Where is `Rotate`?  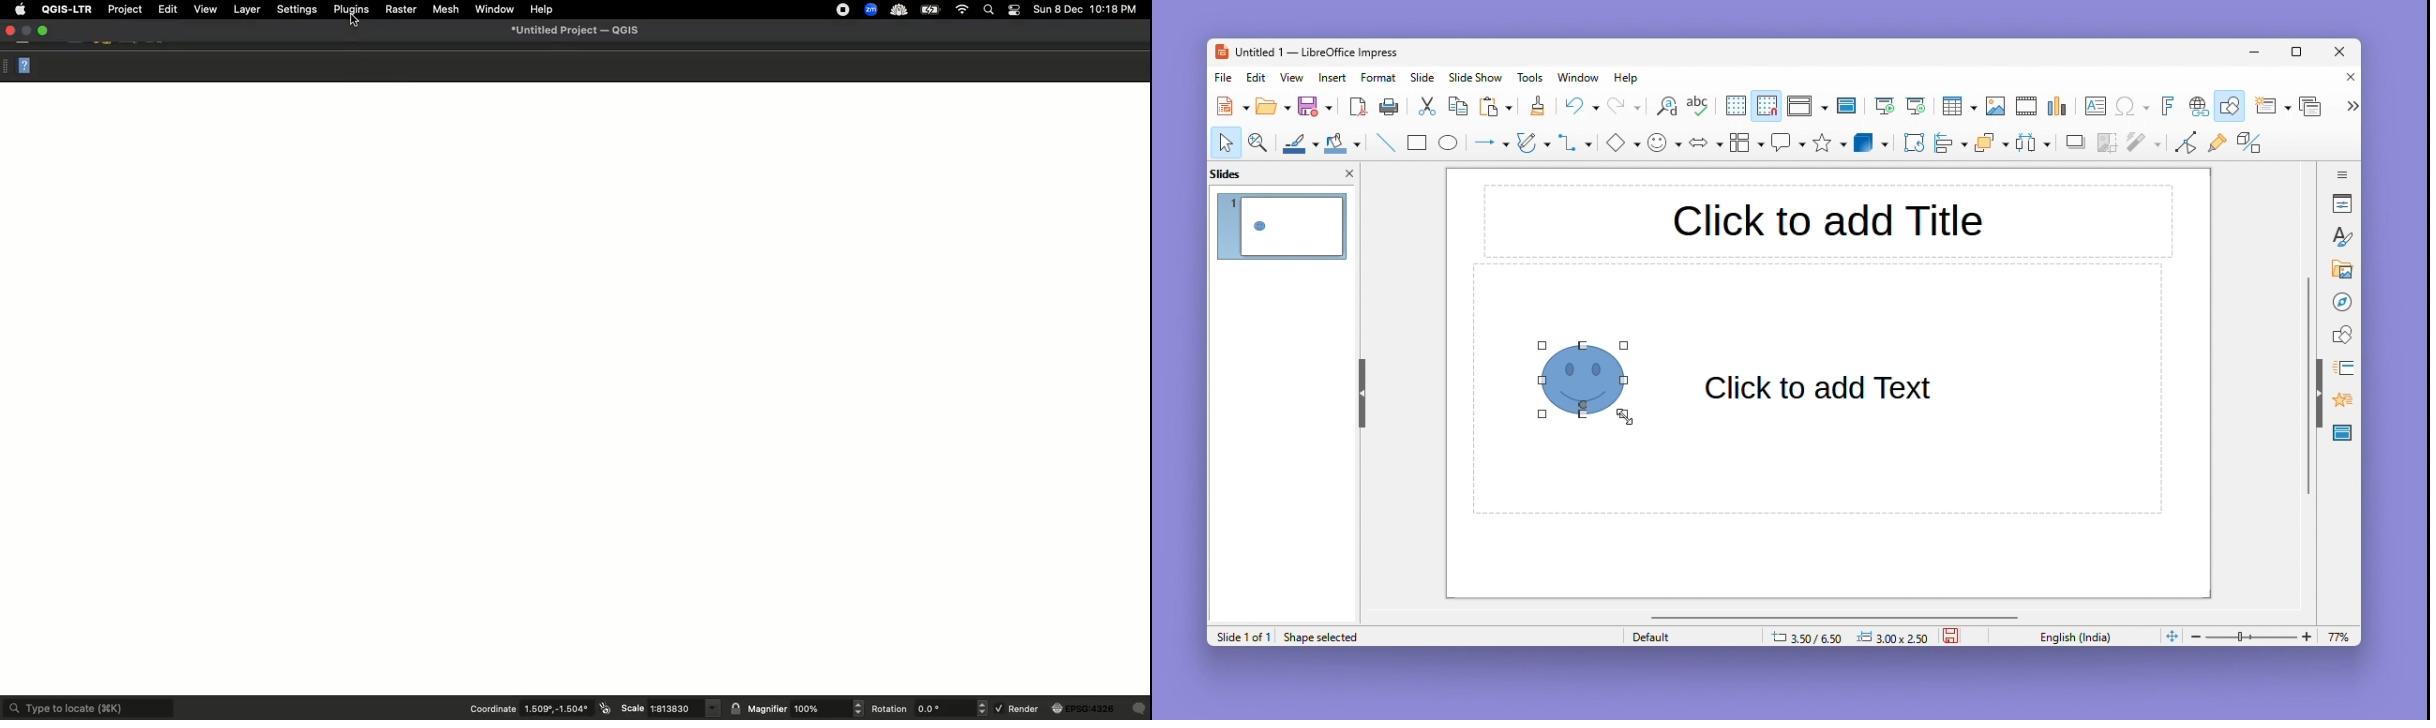
Rotate is located at coordinates (1912, 142).